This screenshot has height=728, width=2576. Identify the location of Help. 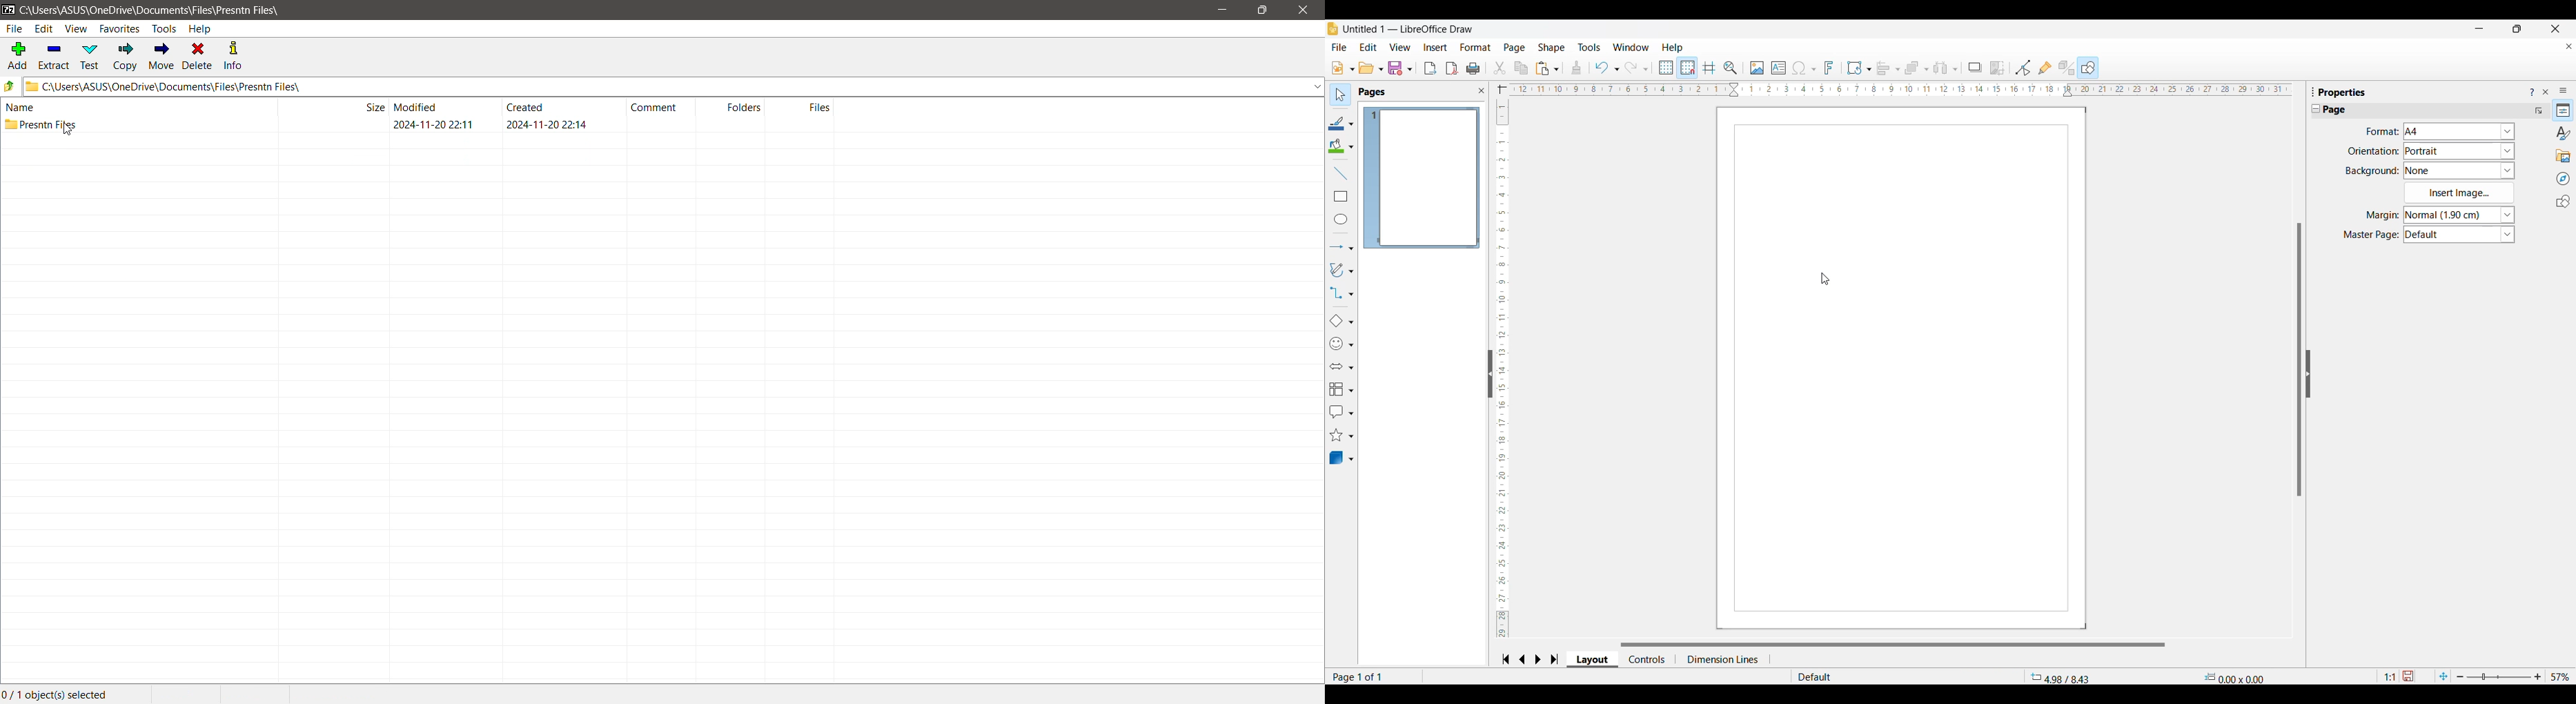
(201, 28).